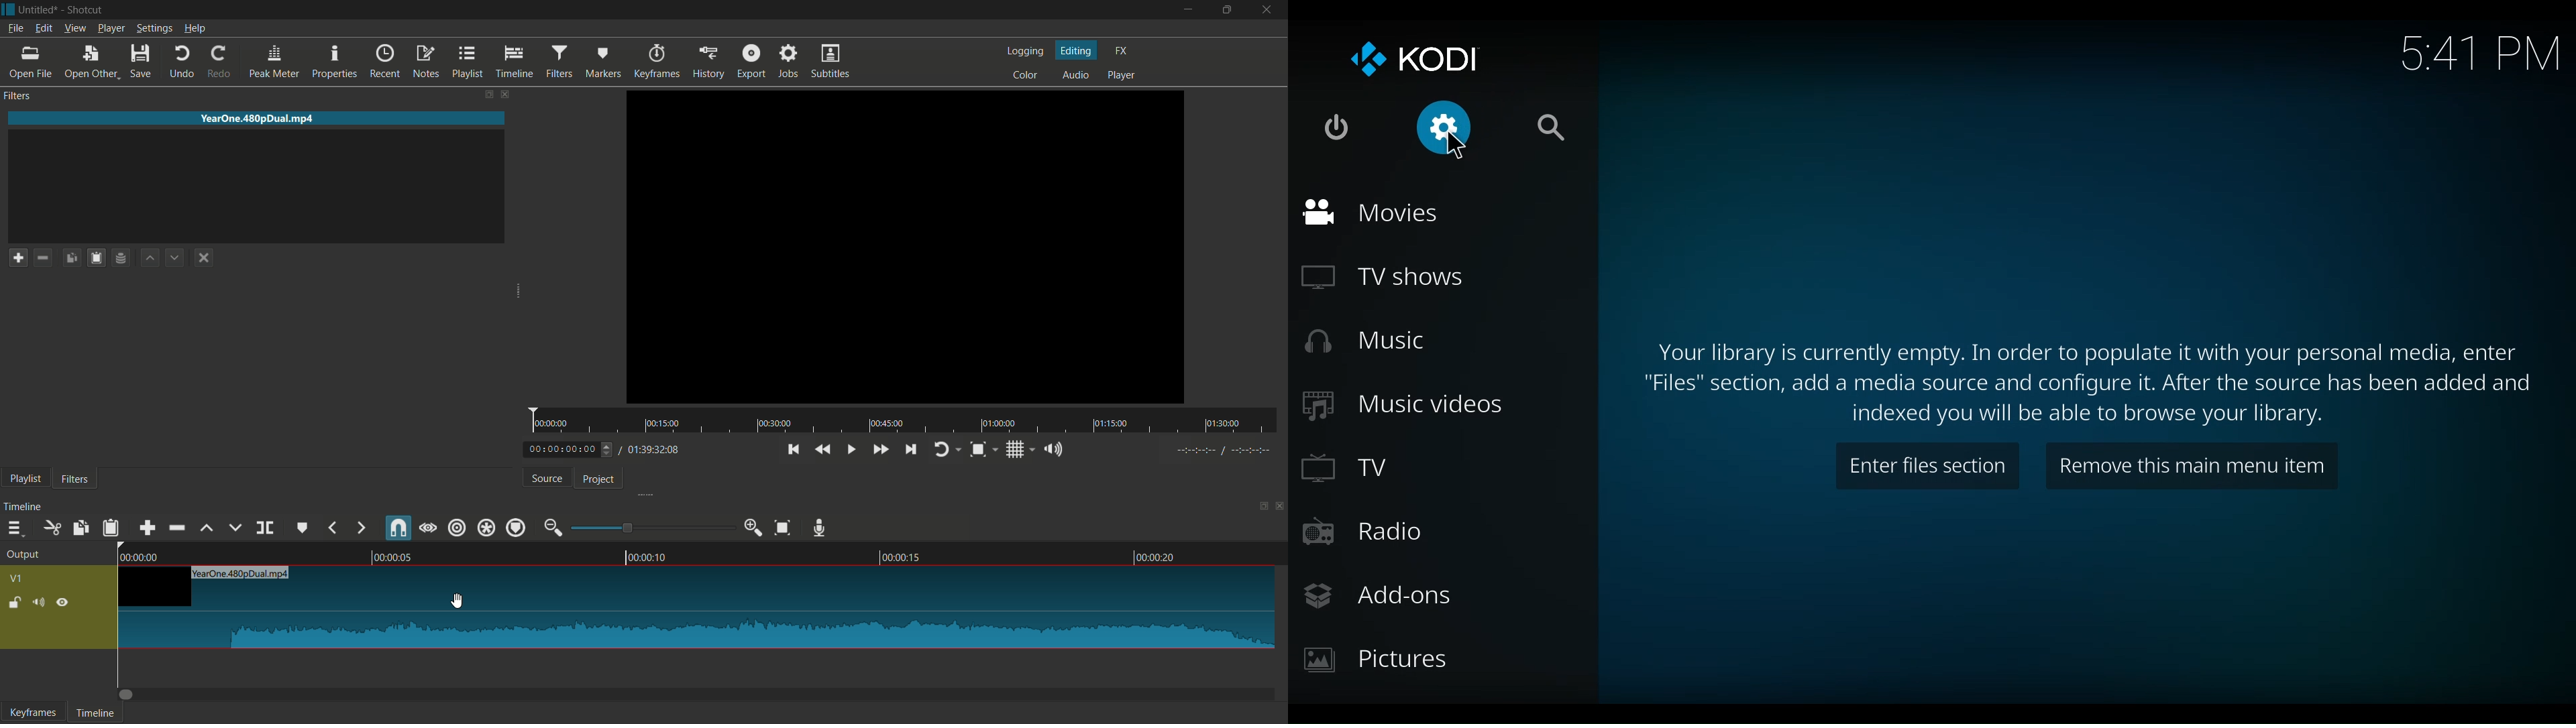  I want to click on total time, so click(653, 450).